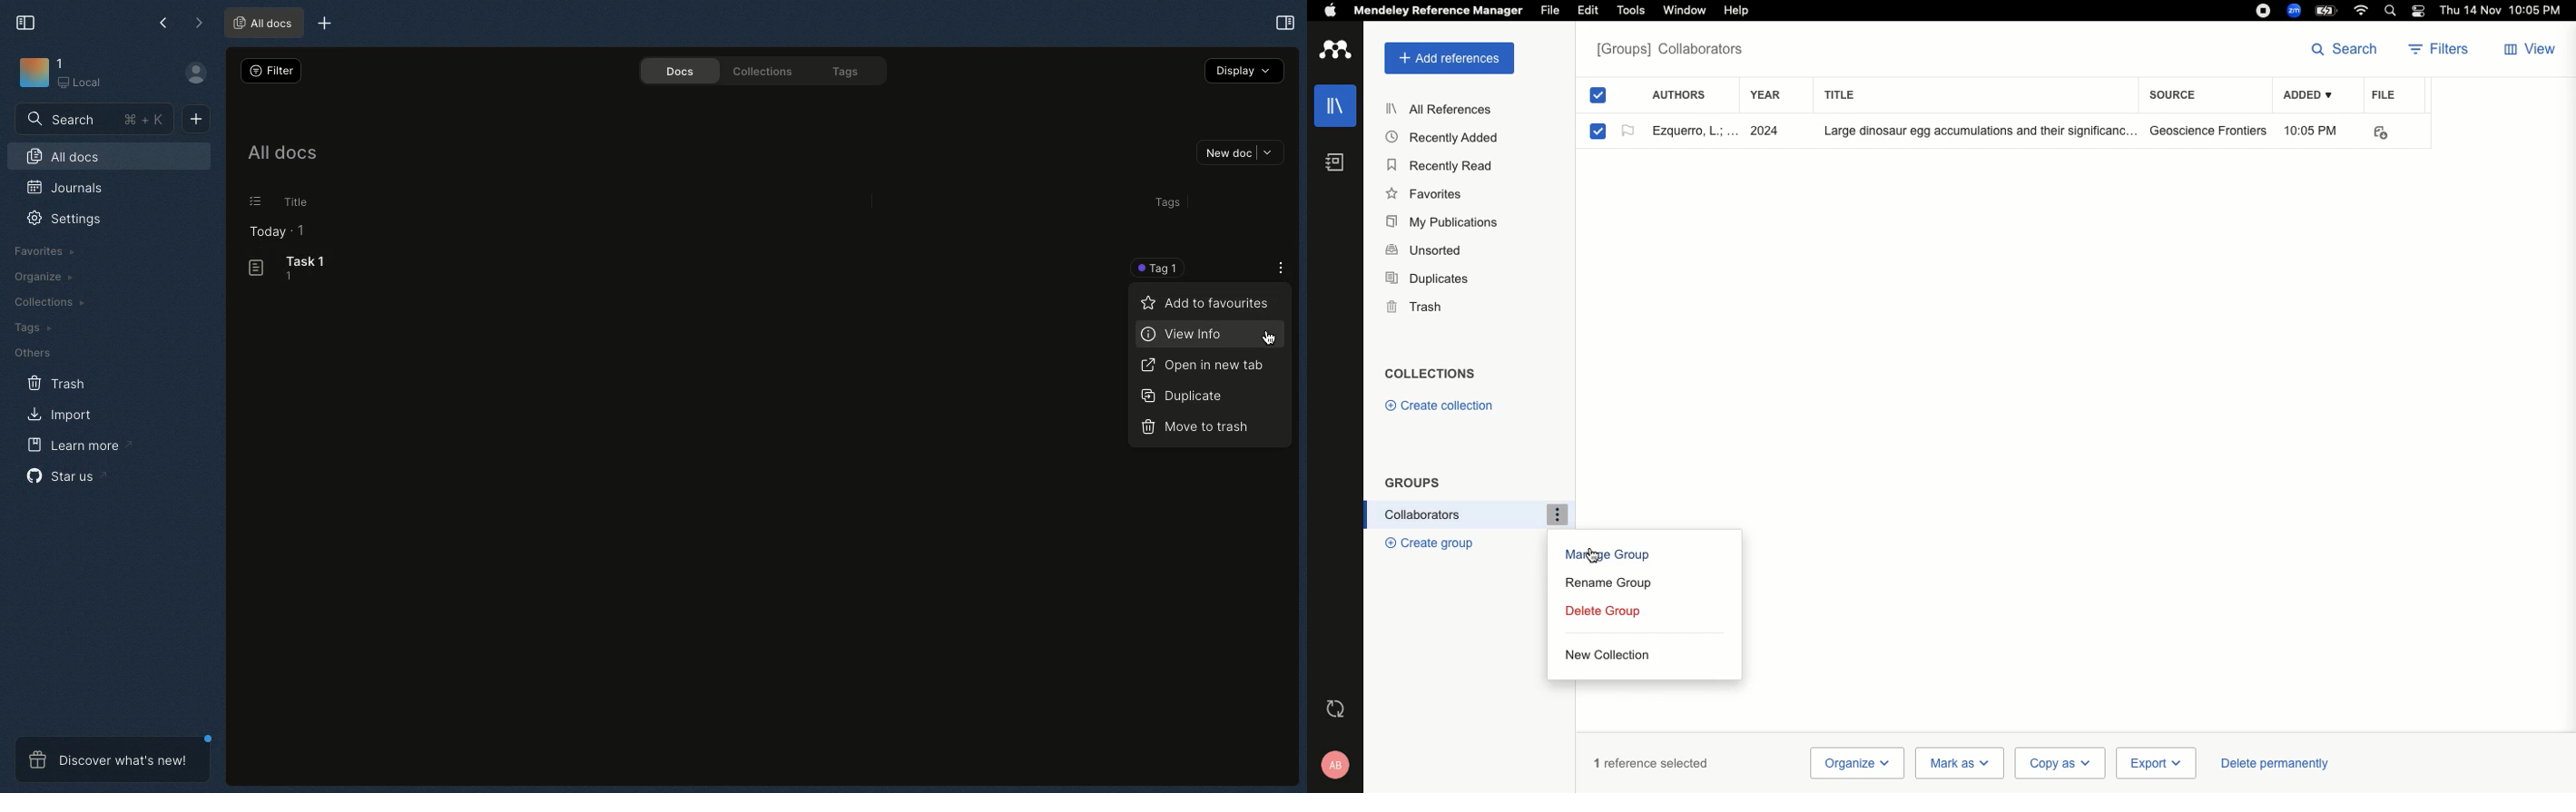 The height and width of the screenshot is (812, 2576). What do you see at coordinates (1276, 266) in the screenshot?
I see `Options` at bounding box center [1276, 266].